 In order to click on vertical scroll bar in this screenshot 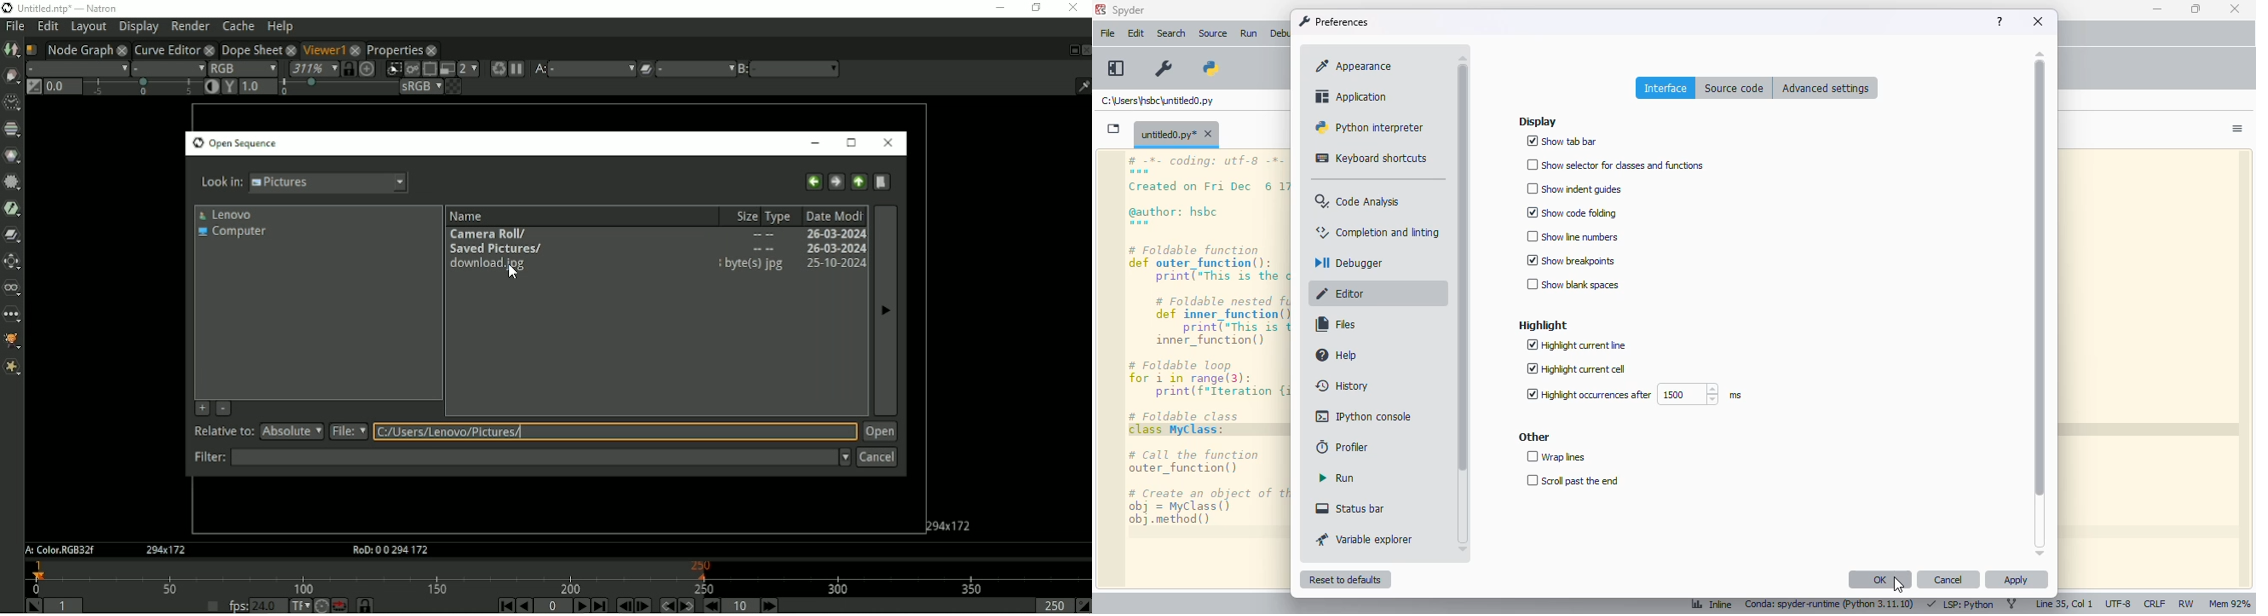, I will do `click(2041, 279)`.